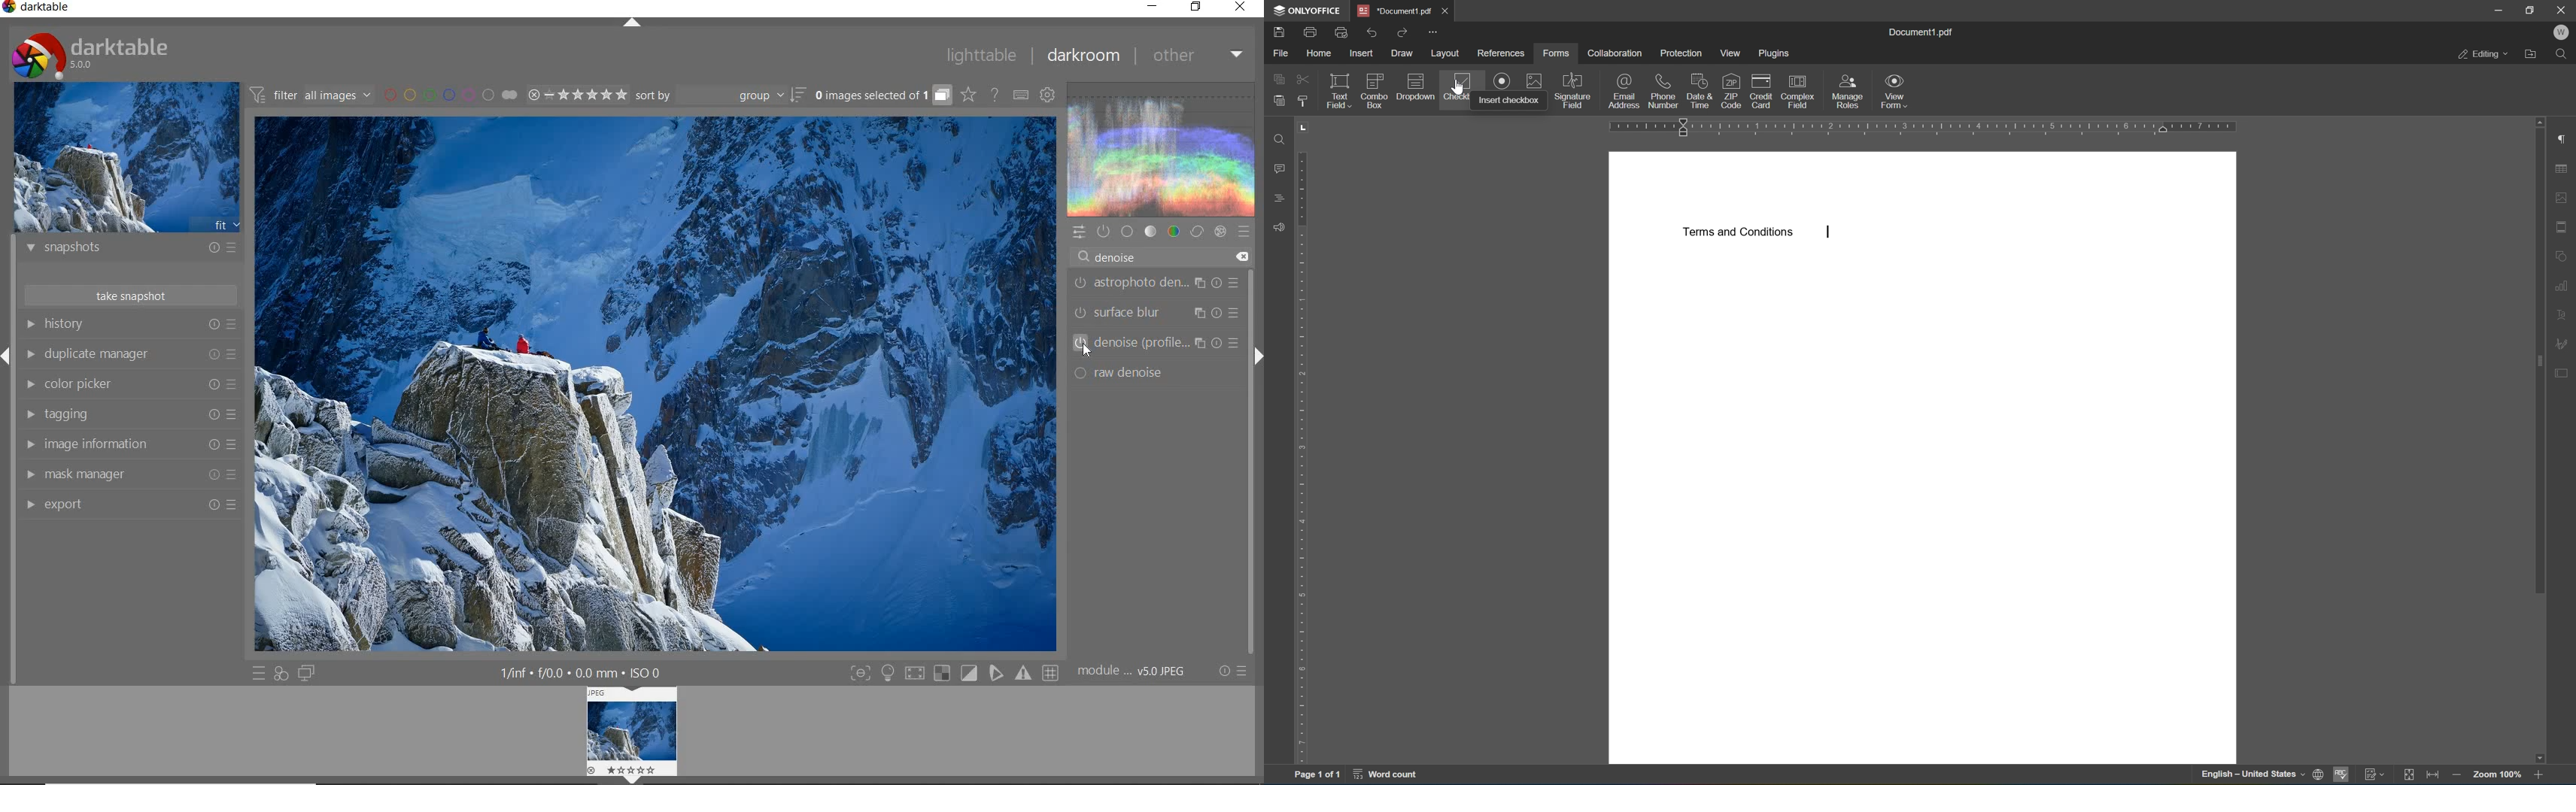 This screenshot has width=2576, height=812. What do you see at coordinates (2564, 229) in the screenshot?
I see `header & footer settings` at bounding box center [2564, 229].